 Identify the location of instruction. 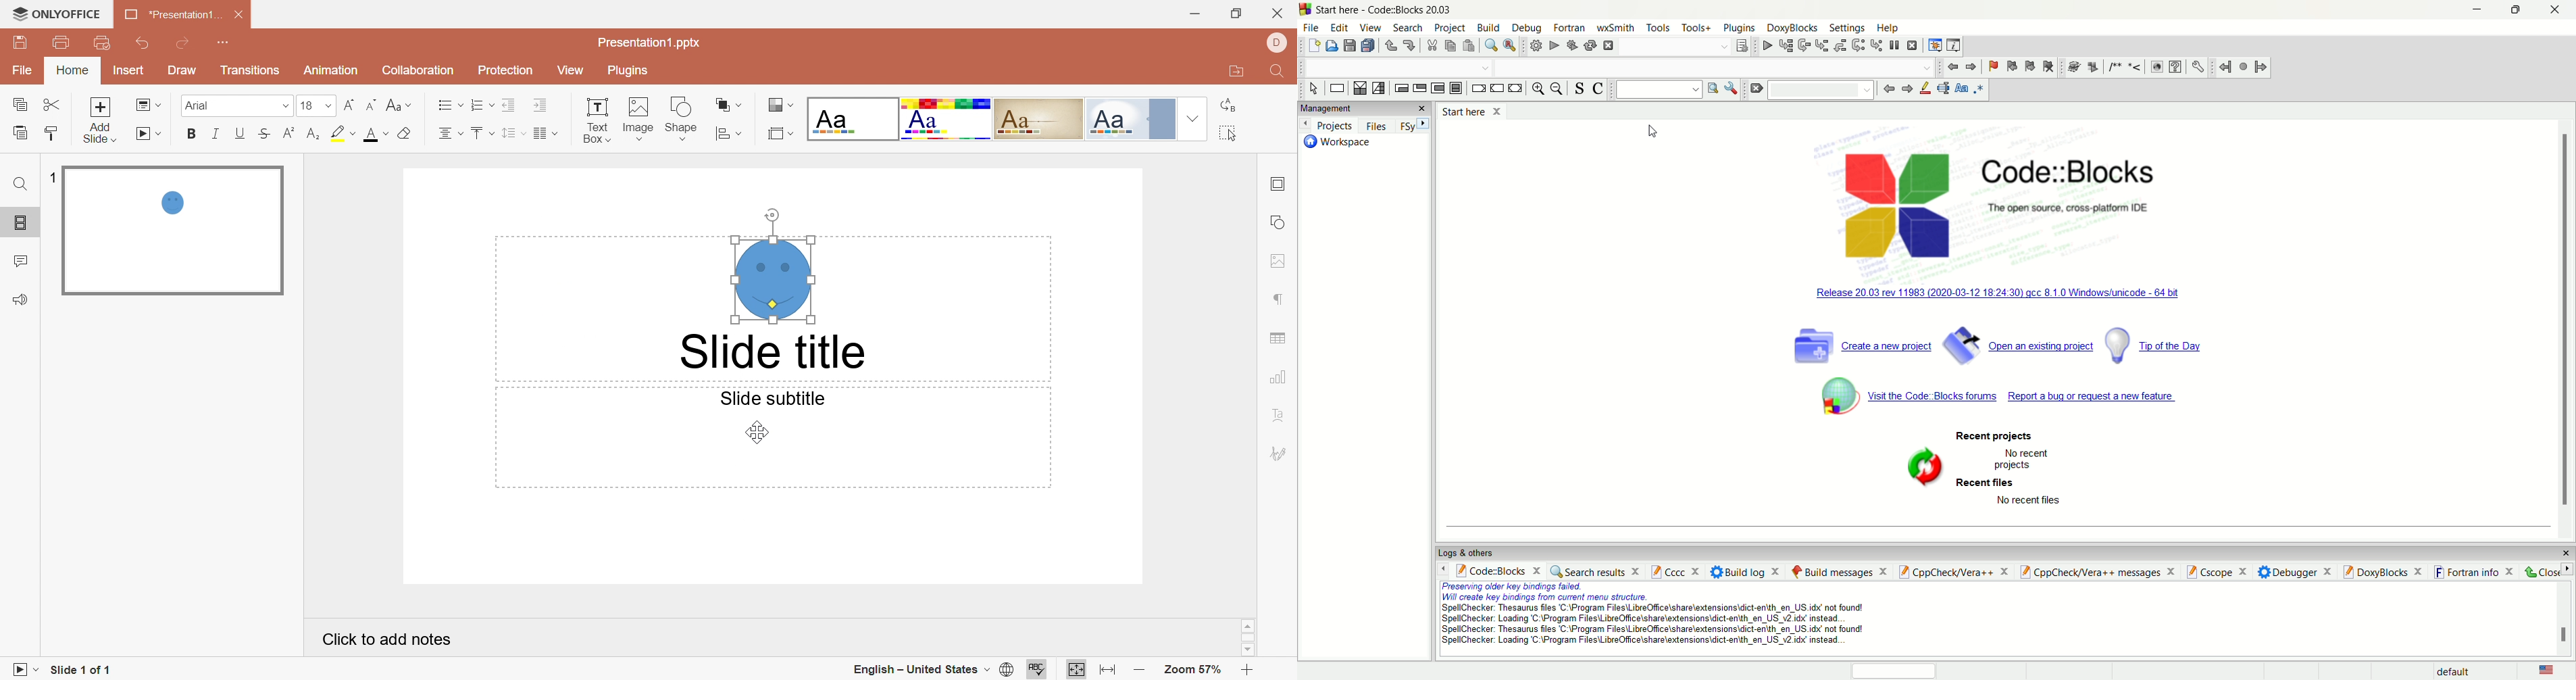
(1336, 90).